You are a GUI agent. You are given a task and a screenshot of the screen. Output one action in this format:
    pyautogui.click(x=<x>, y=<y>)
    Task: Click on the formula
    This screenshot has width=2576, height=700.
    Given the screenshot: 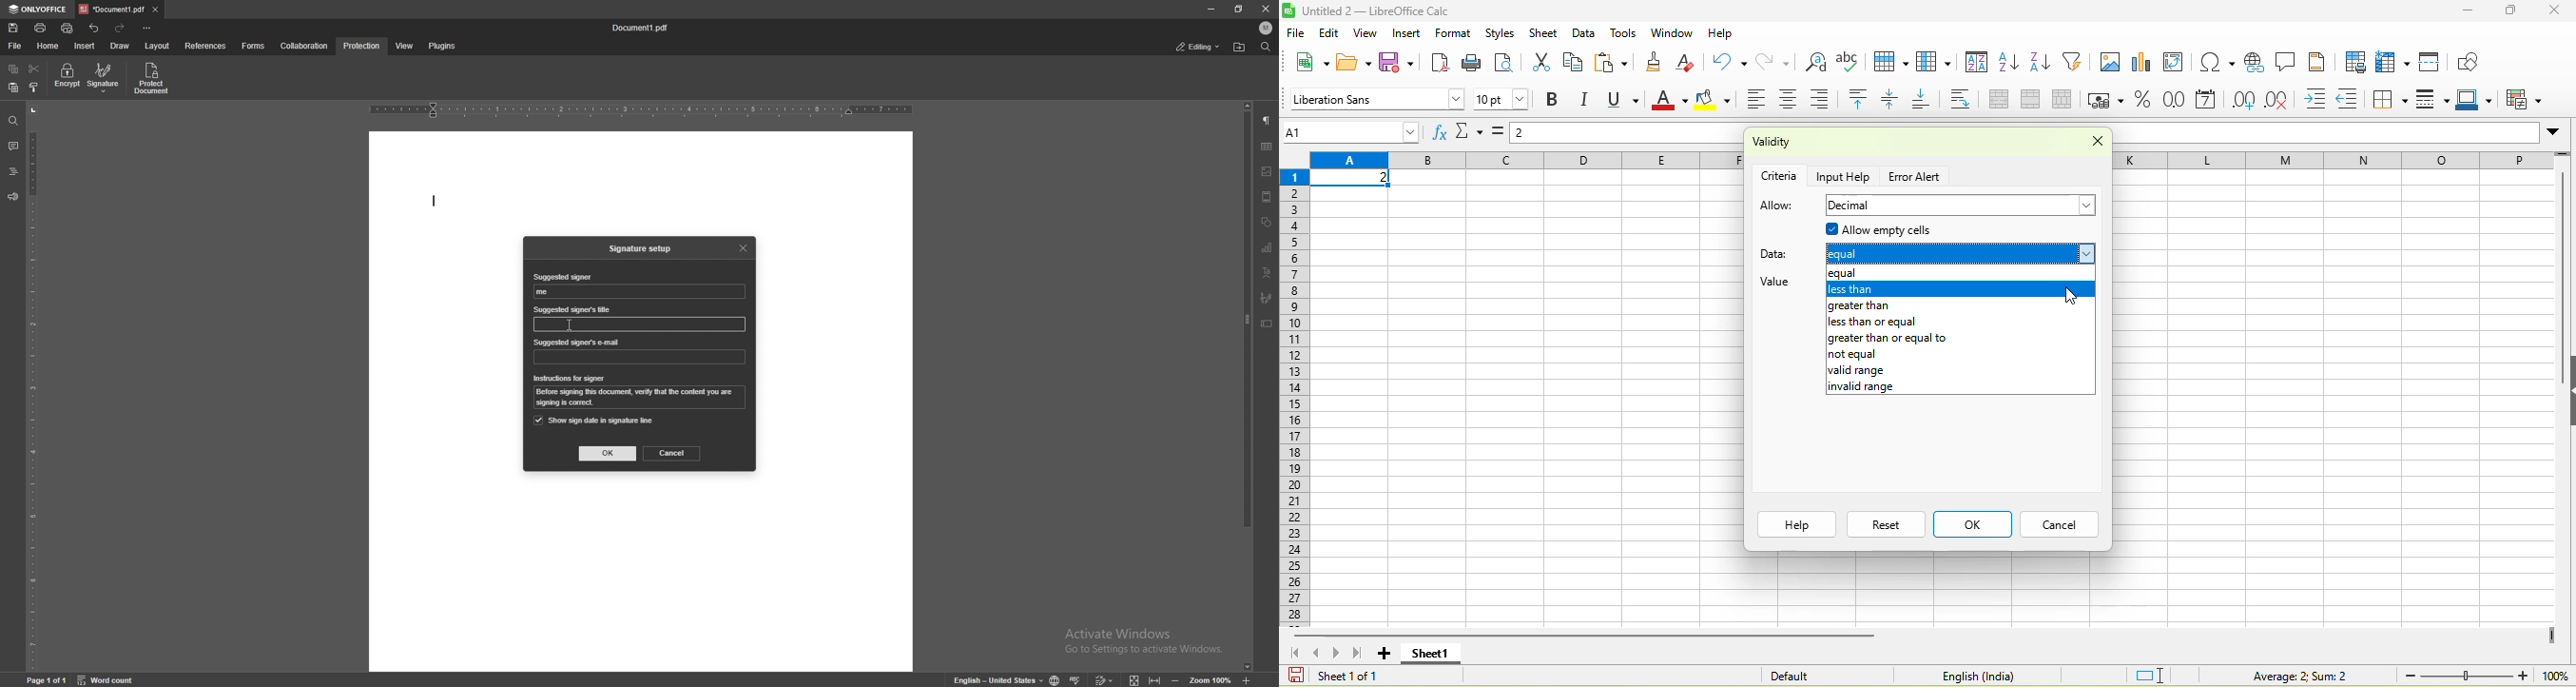 What is the action you would take?
    pyautogui.click(x=1501, y=136)
    